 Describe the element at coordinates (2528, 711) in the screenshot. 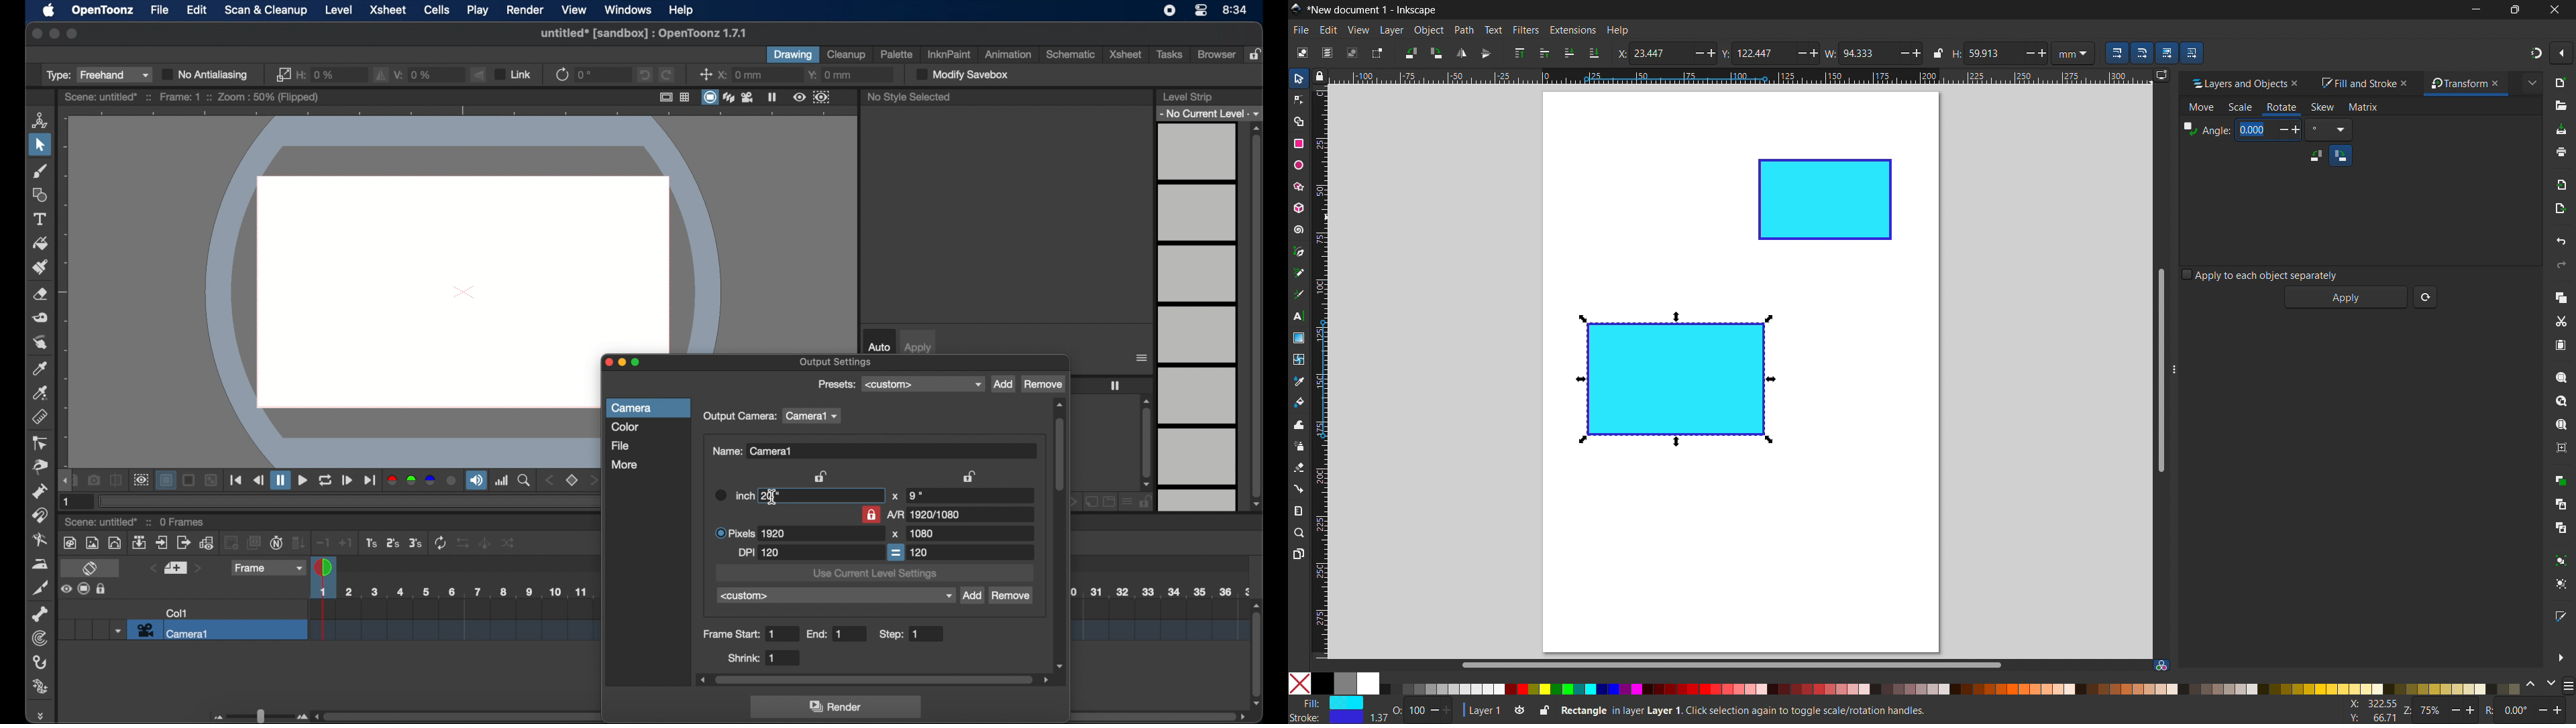

I see `R: 0.00` at that location.